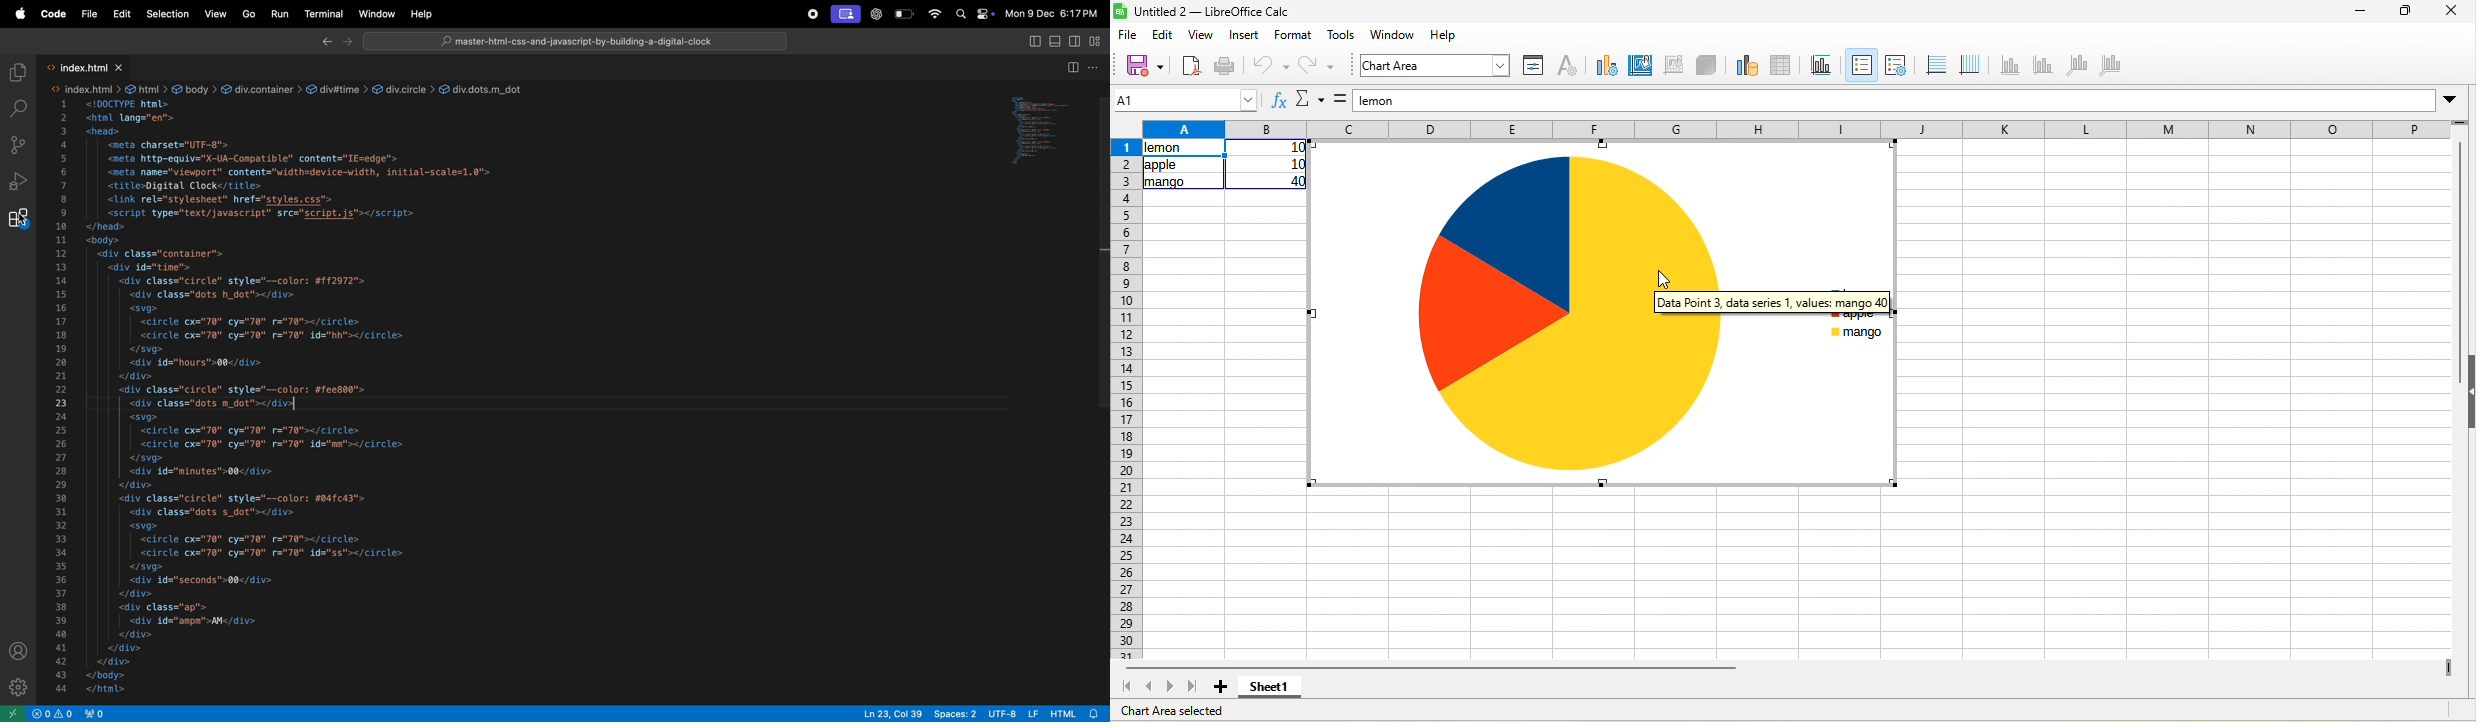  I want to click on y axis, so click(2044, 65).